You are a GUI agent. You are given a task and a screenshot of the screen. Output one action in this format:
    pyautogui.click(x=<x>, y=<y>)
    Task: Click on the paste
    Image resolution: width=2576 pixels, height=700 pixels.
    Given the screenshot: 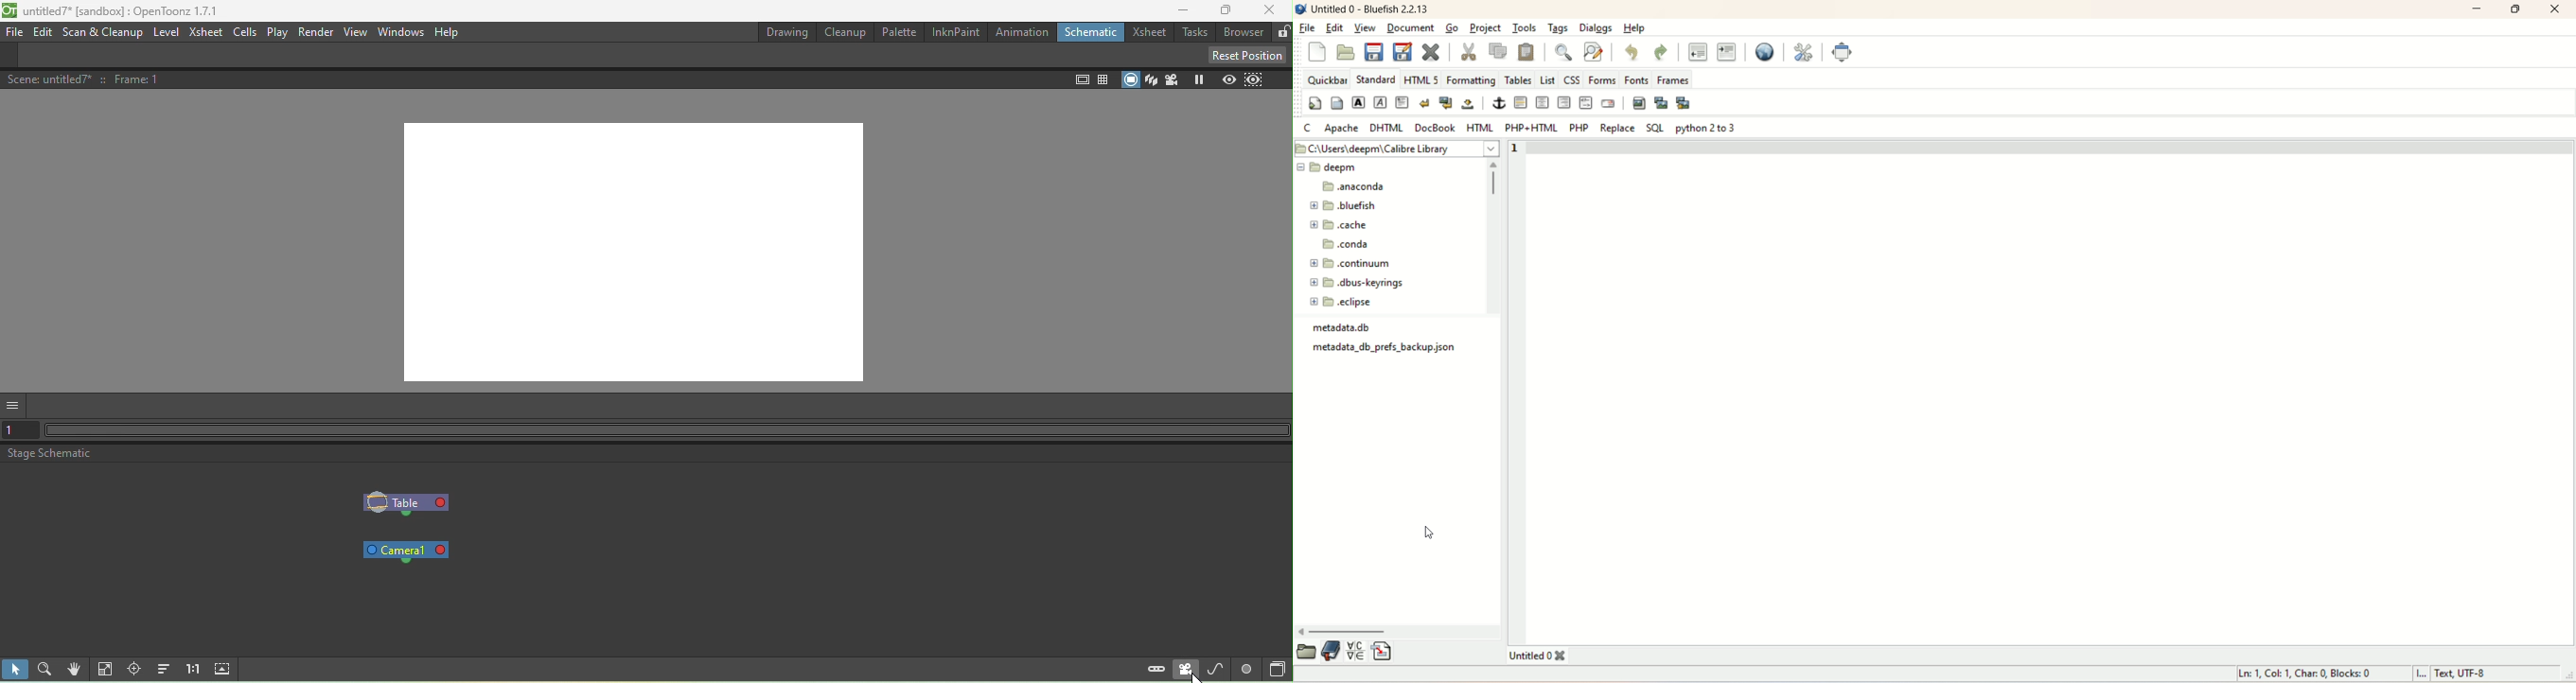 What is the action you would take?
    pyautogui.click(x=1527, y=53)
    